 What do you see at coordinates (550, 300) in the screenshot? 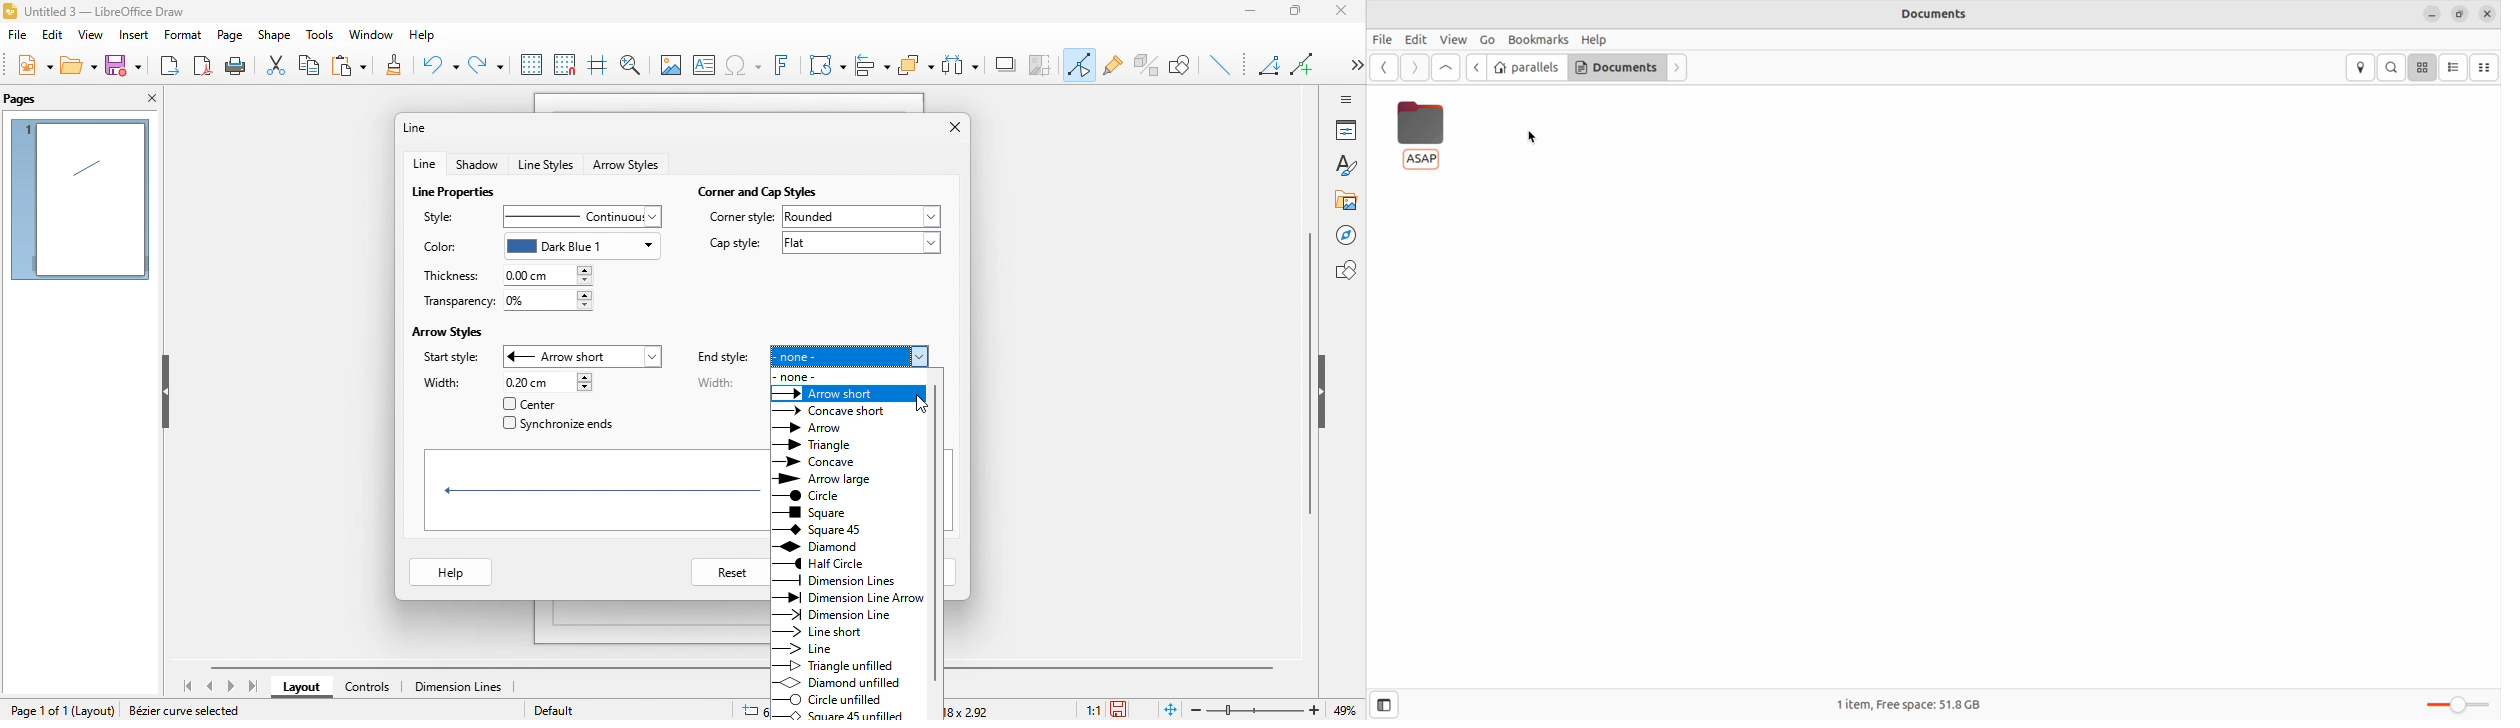
I see `0%` at bounding box center [550, 300].